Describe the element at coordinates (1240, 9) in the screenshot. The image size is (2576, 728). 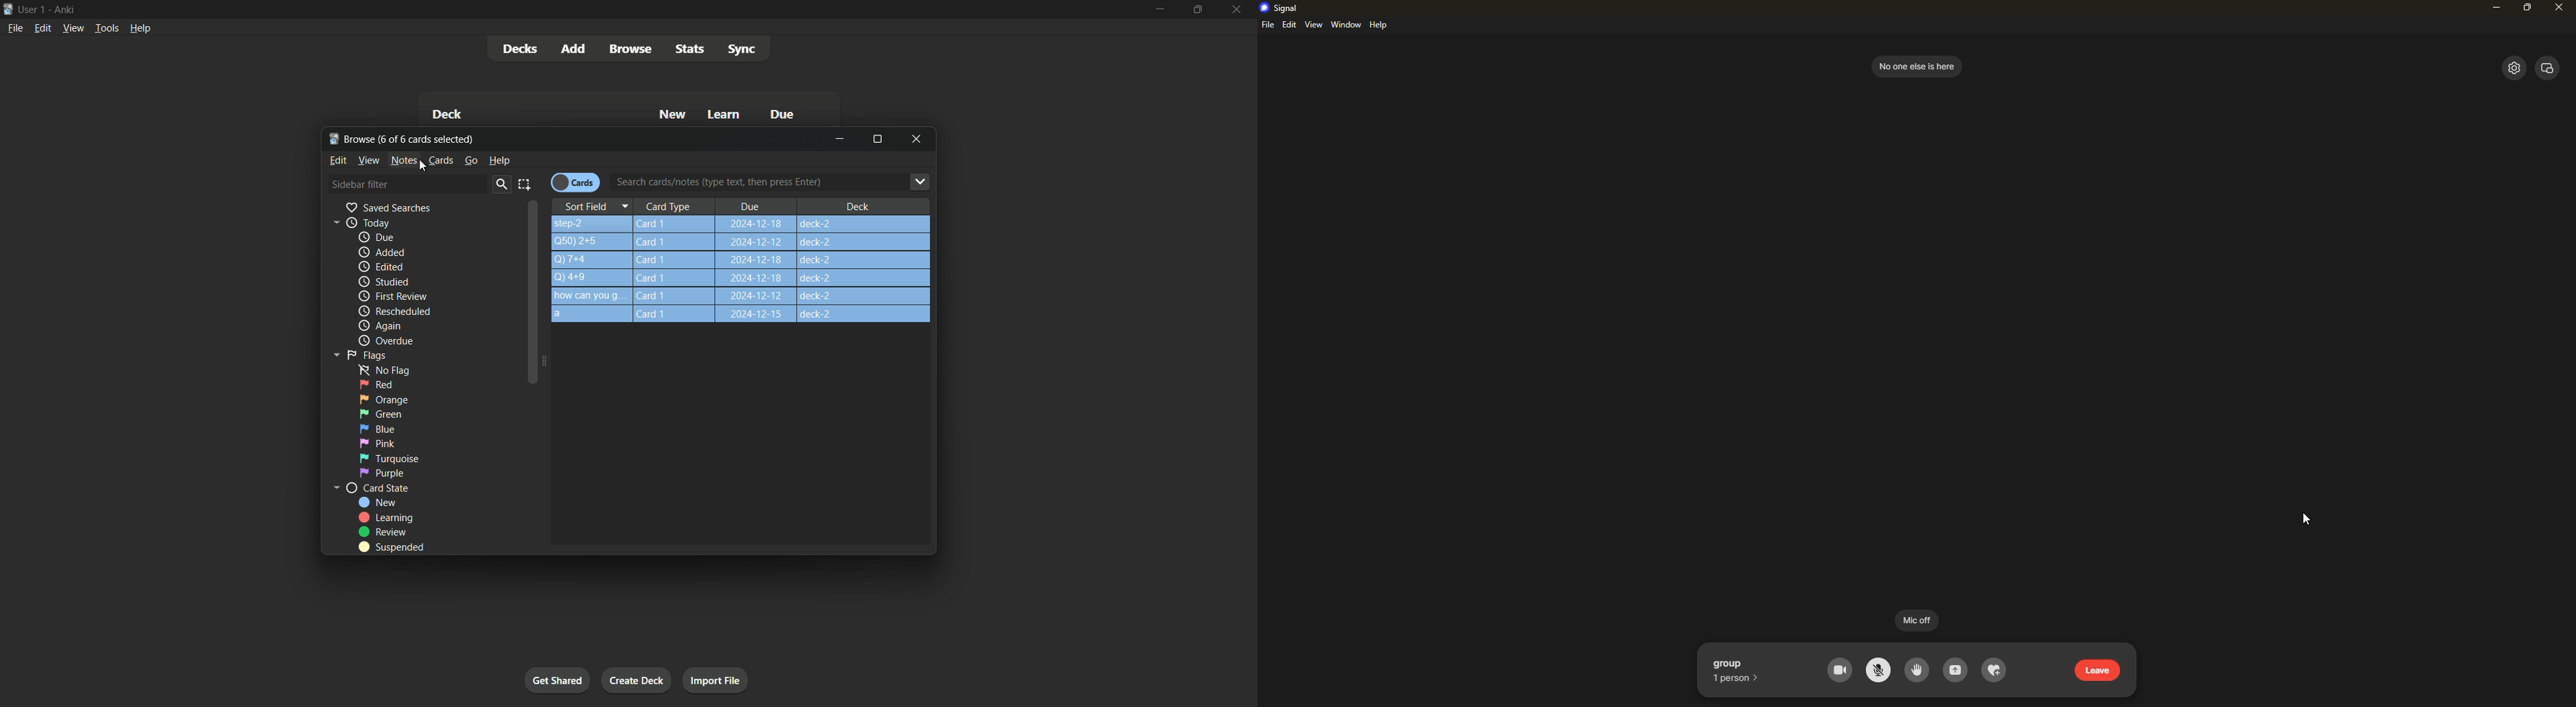
I see `Close app` at that location.